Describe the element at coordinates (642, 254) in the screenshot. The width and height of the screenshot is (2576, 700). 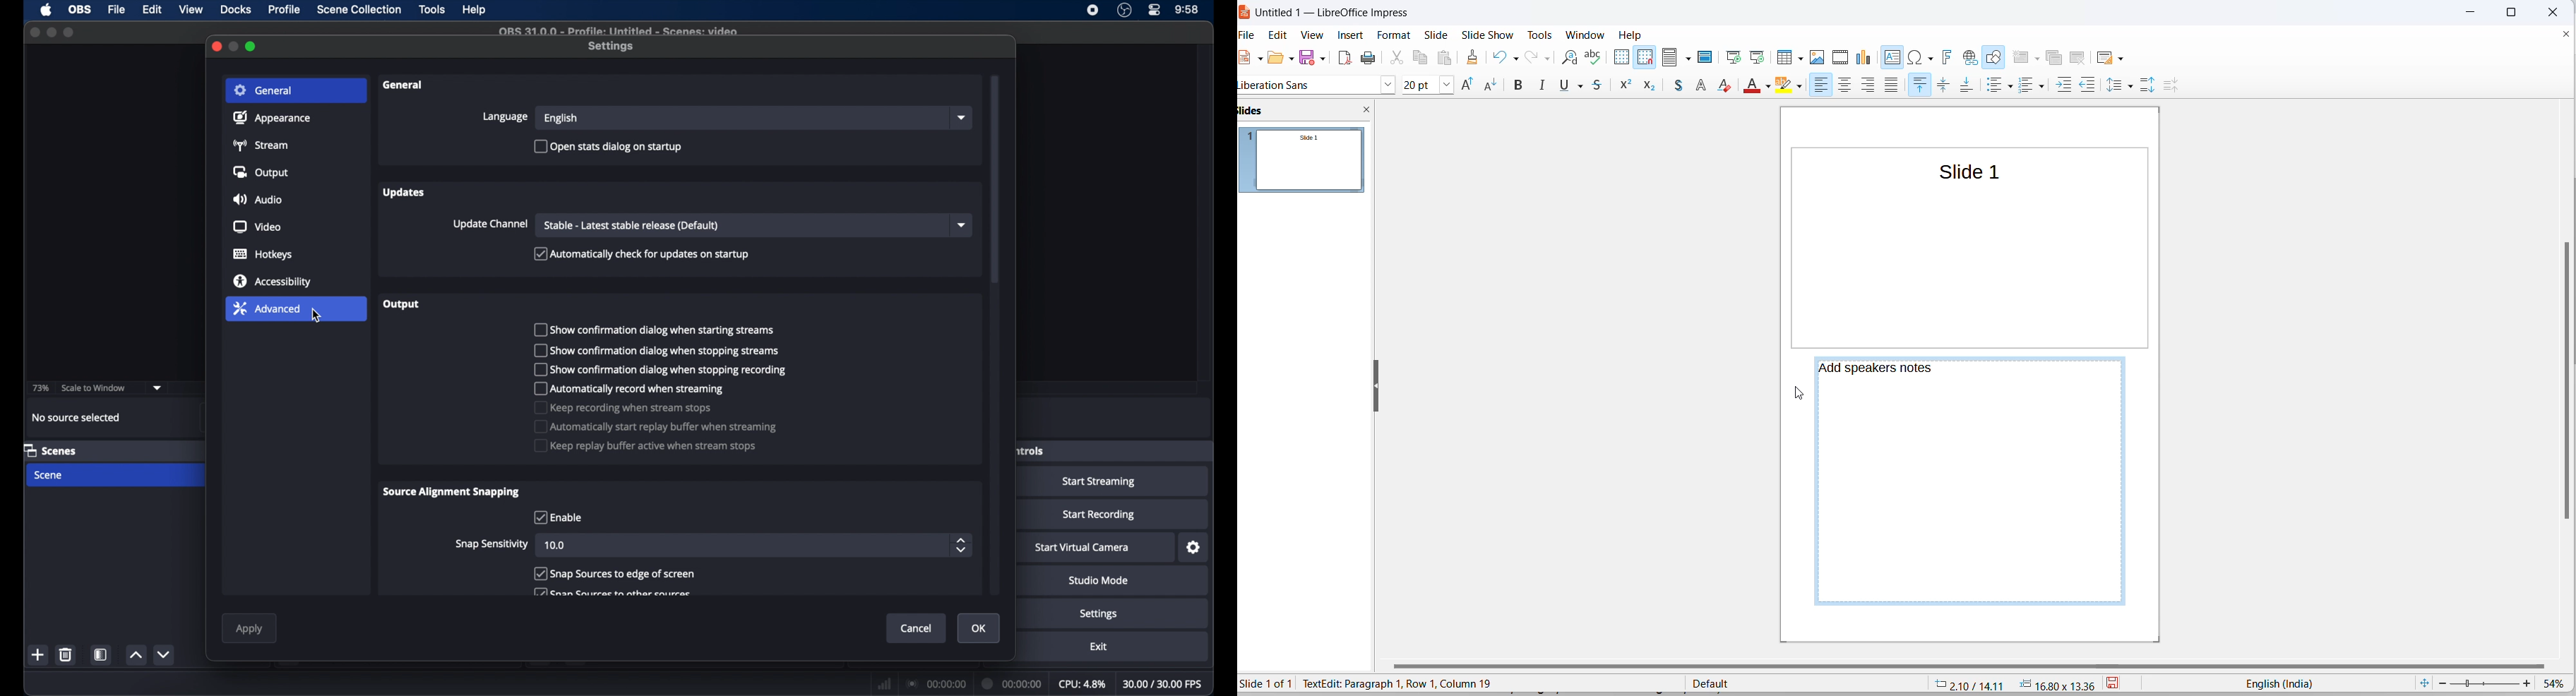
I see `checkbox` at that location.